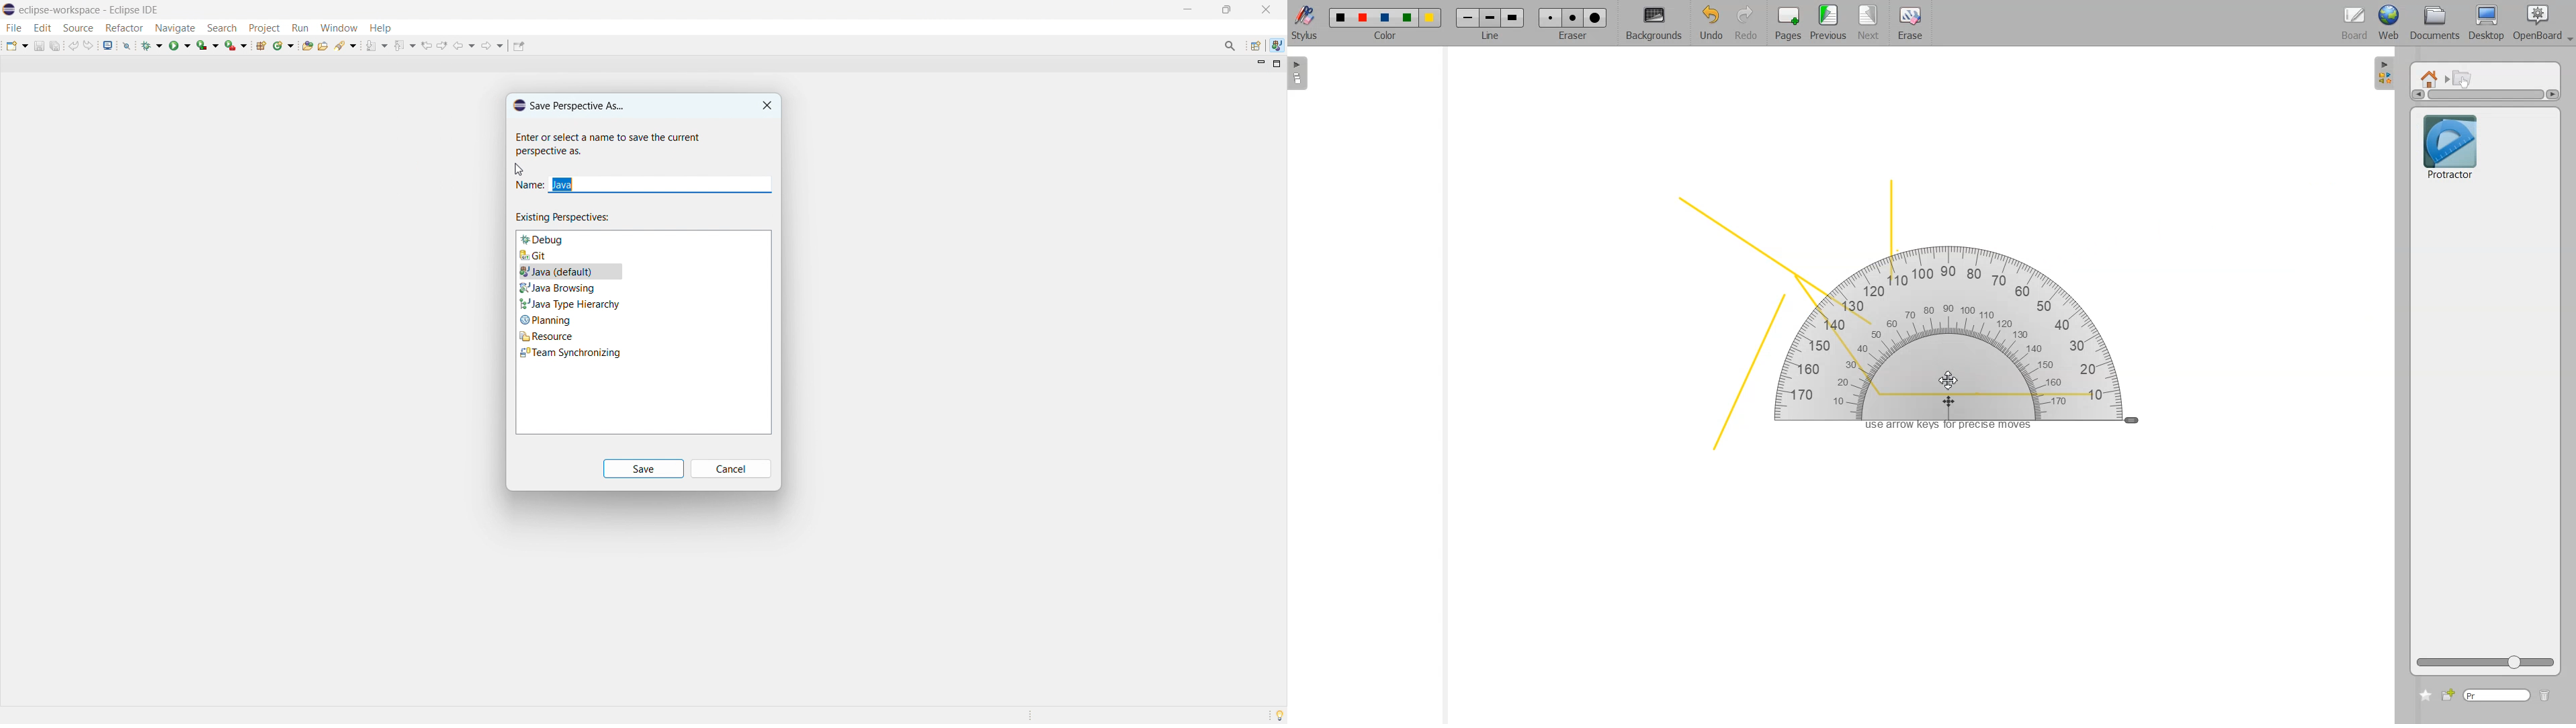  Describe the element at coordinates (1188, 9) in the screenshot. I see `minimize` at that location.